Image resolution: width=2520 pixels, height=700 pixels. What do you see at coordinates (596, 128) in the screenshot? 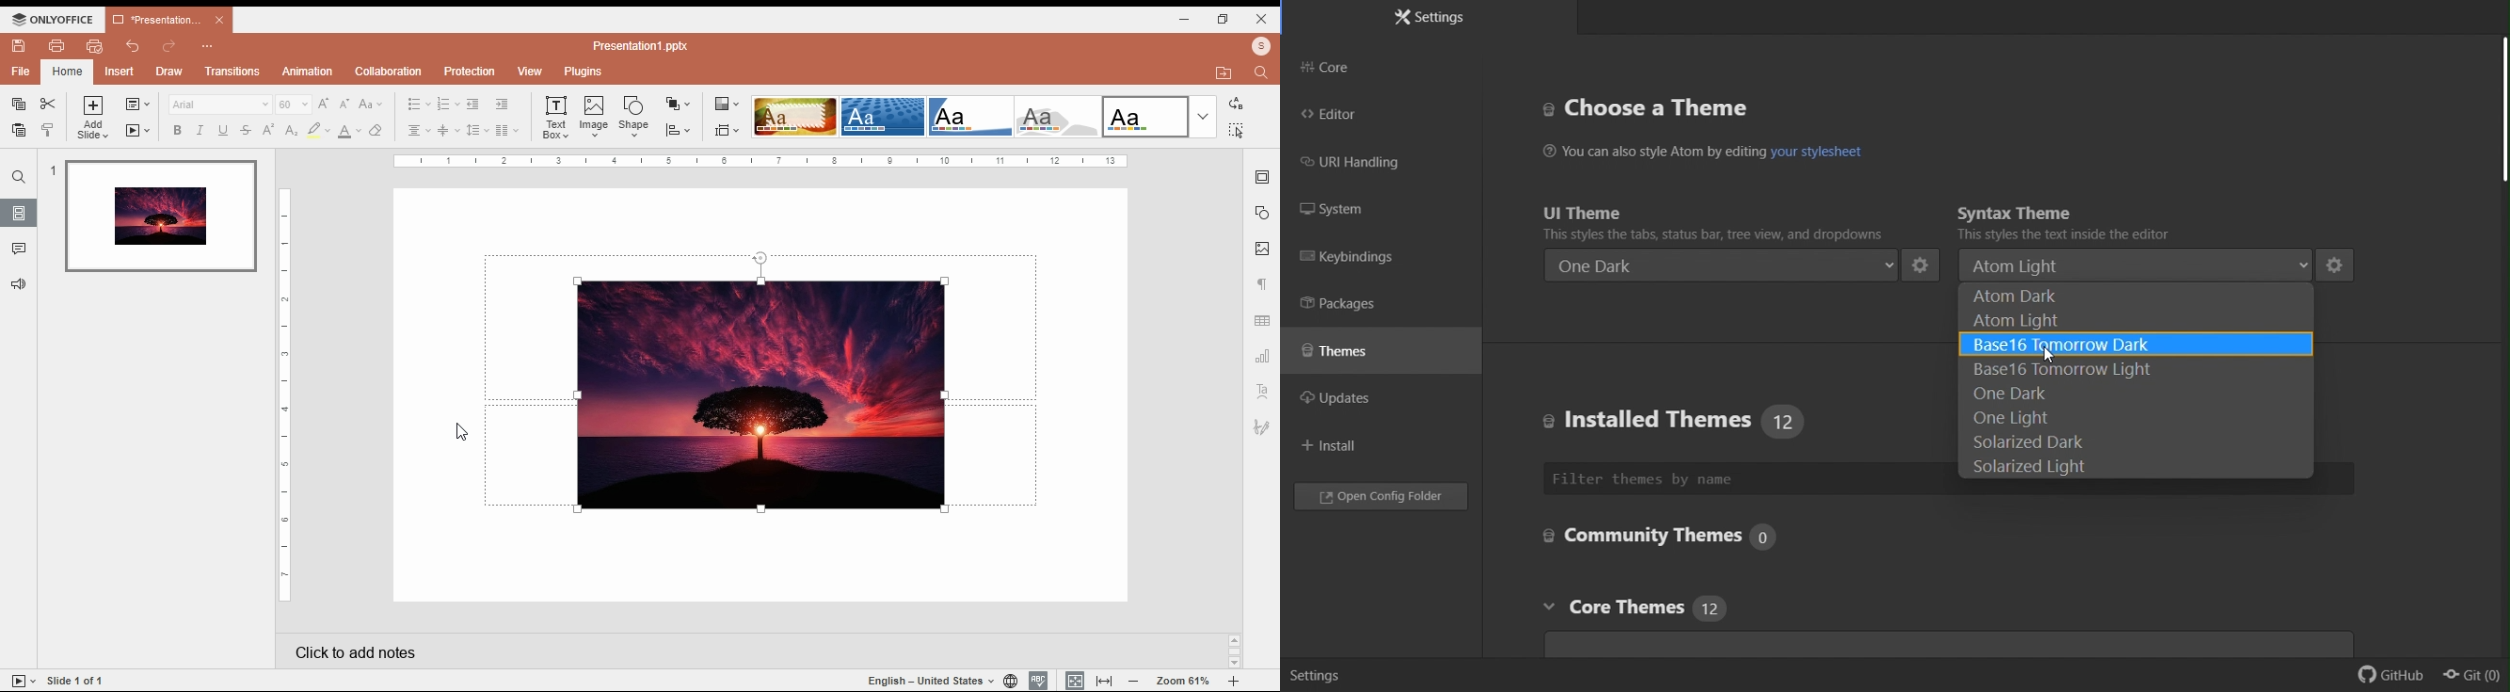
I see `Cursor` at bounding box center [596, 128].